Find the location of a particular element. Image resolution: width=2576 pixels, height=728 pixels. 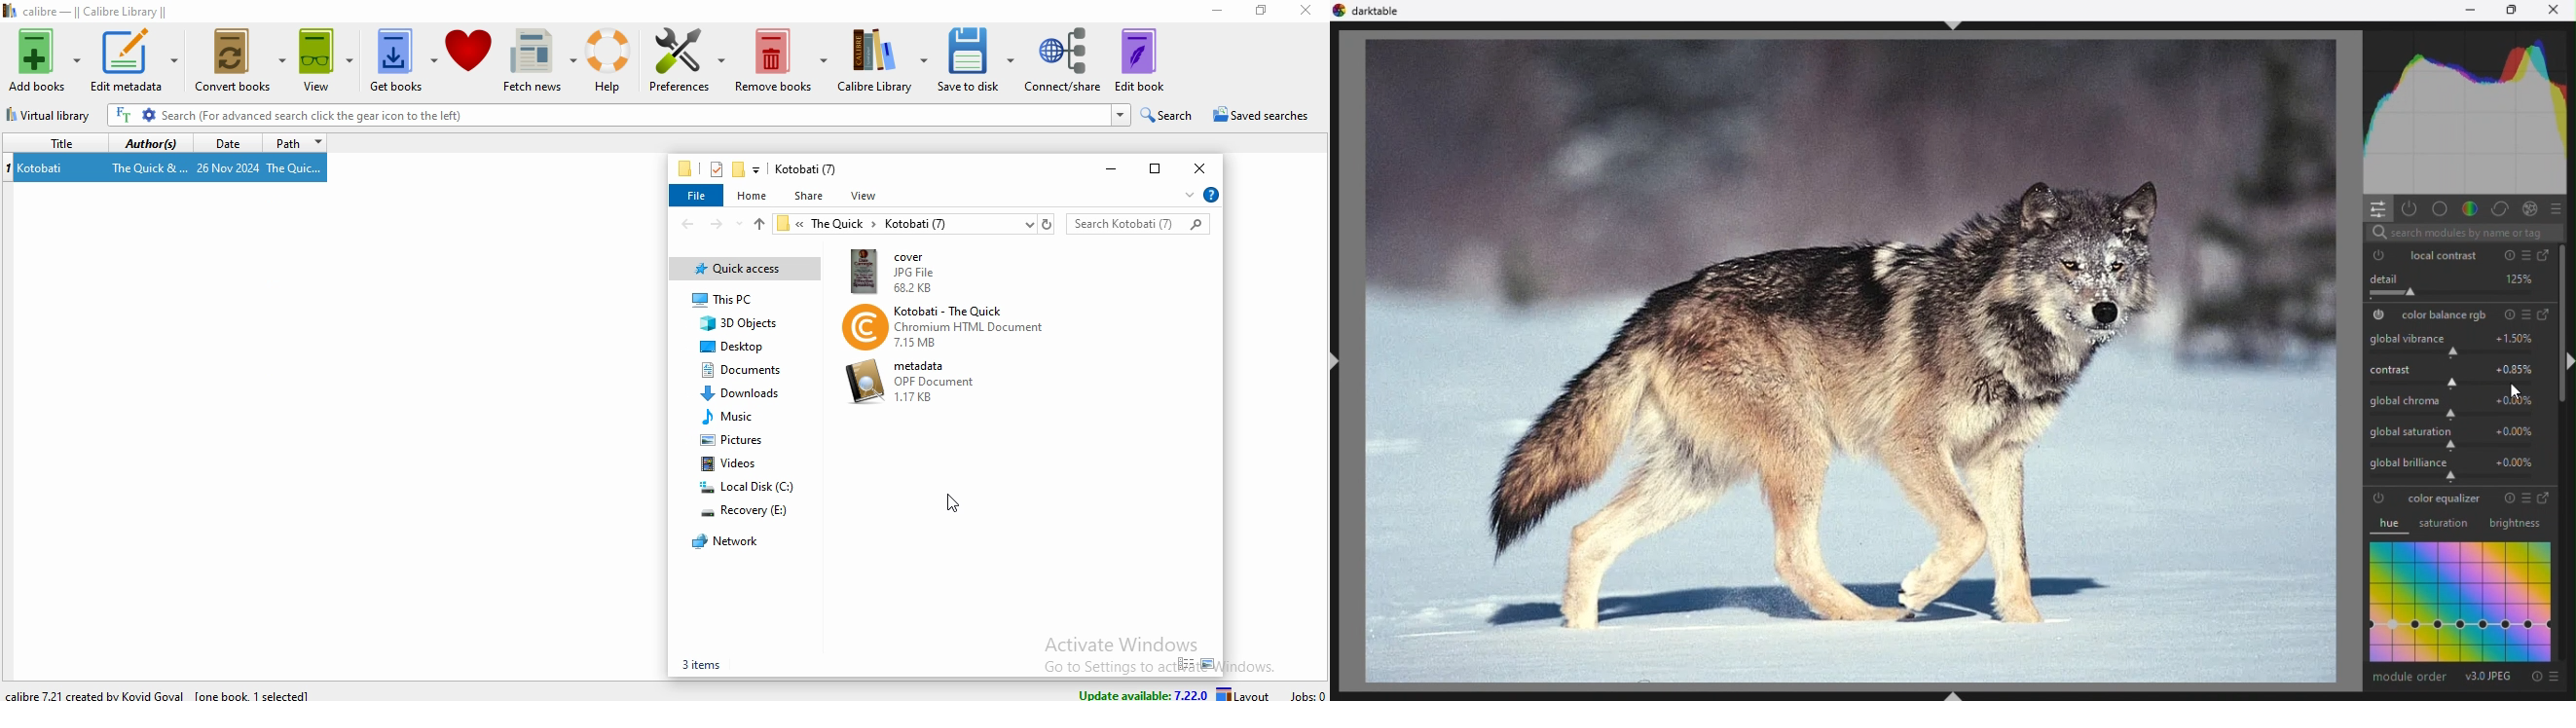

 saved searches is located at coordinates (1259, 115).